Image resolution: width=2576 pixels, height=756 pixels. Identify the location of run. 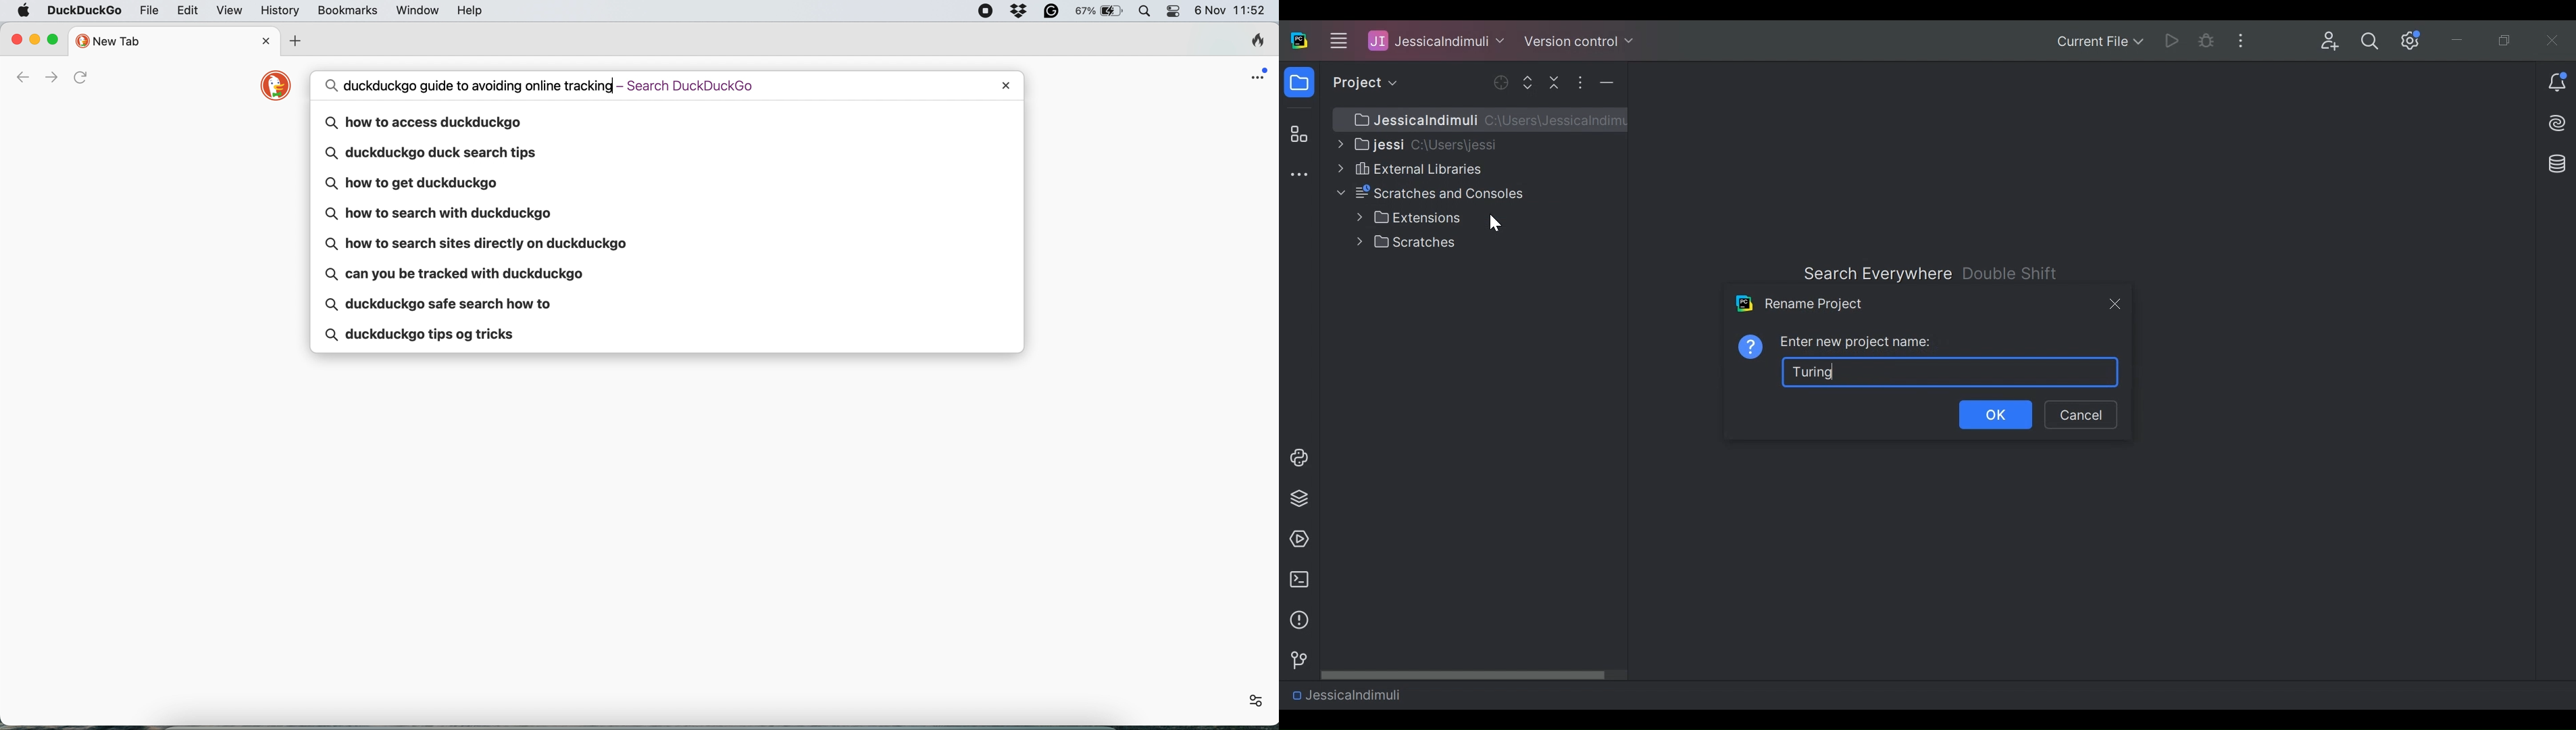
(1296, 539).